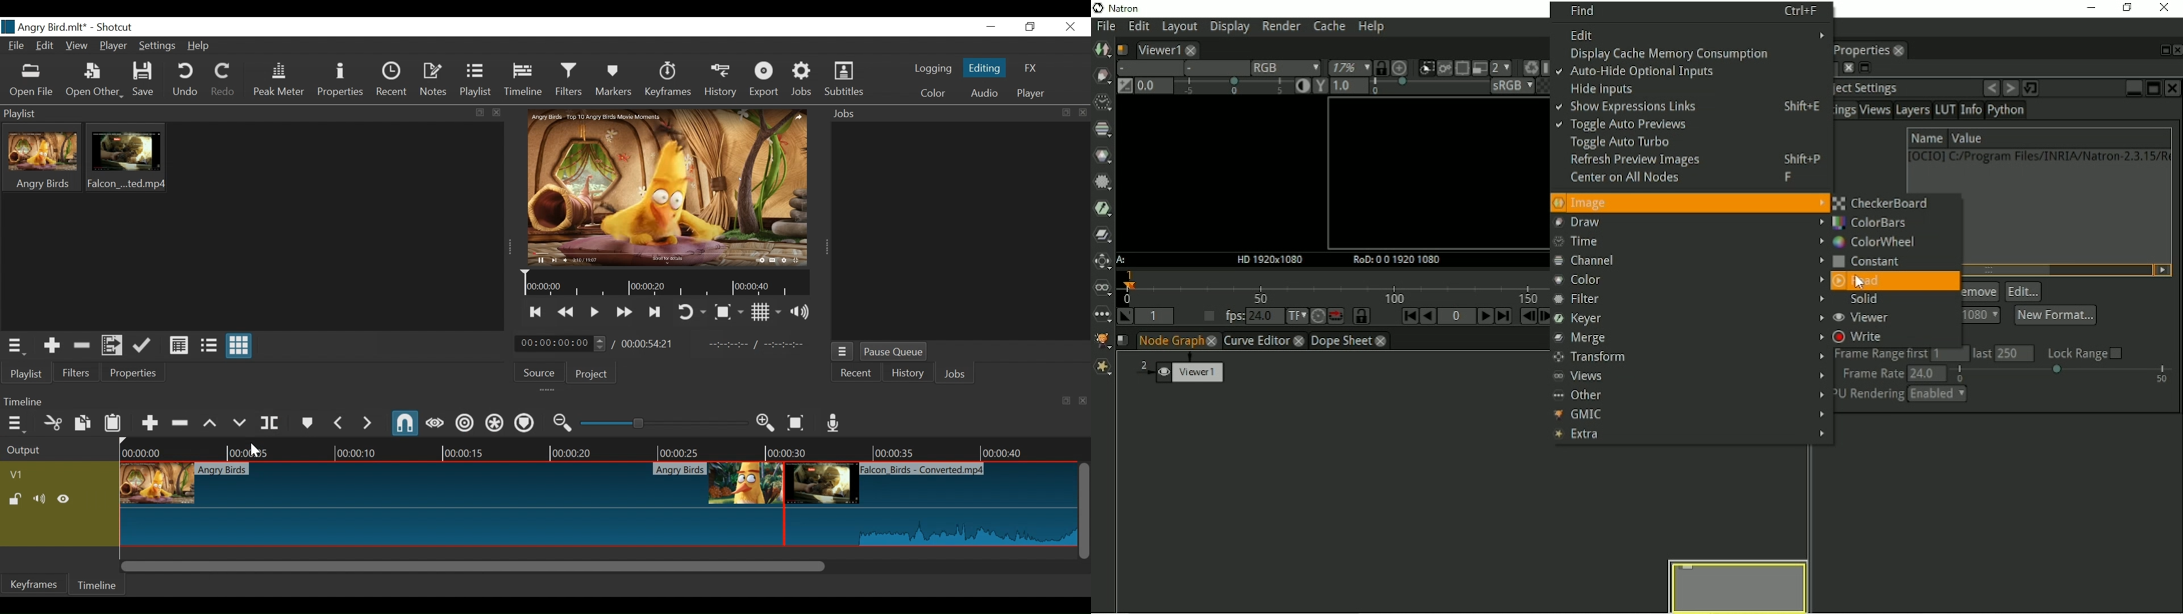 The width and height of the screenshot is (2184, 616). Describe the element at coordinates (77, 372) in the screenshot. I see `Filter` at that location.